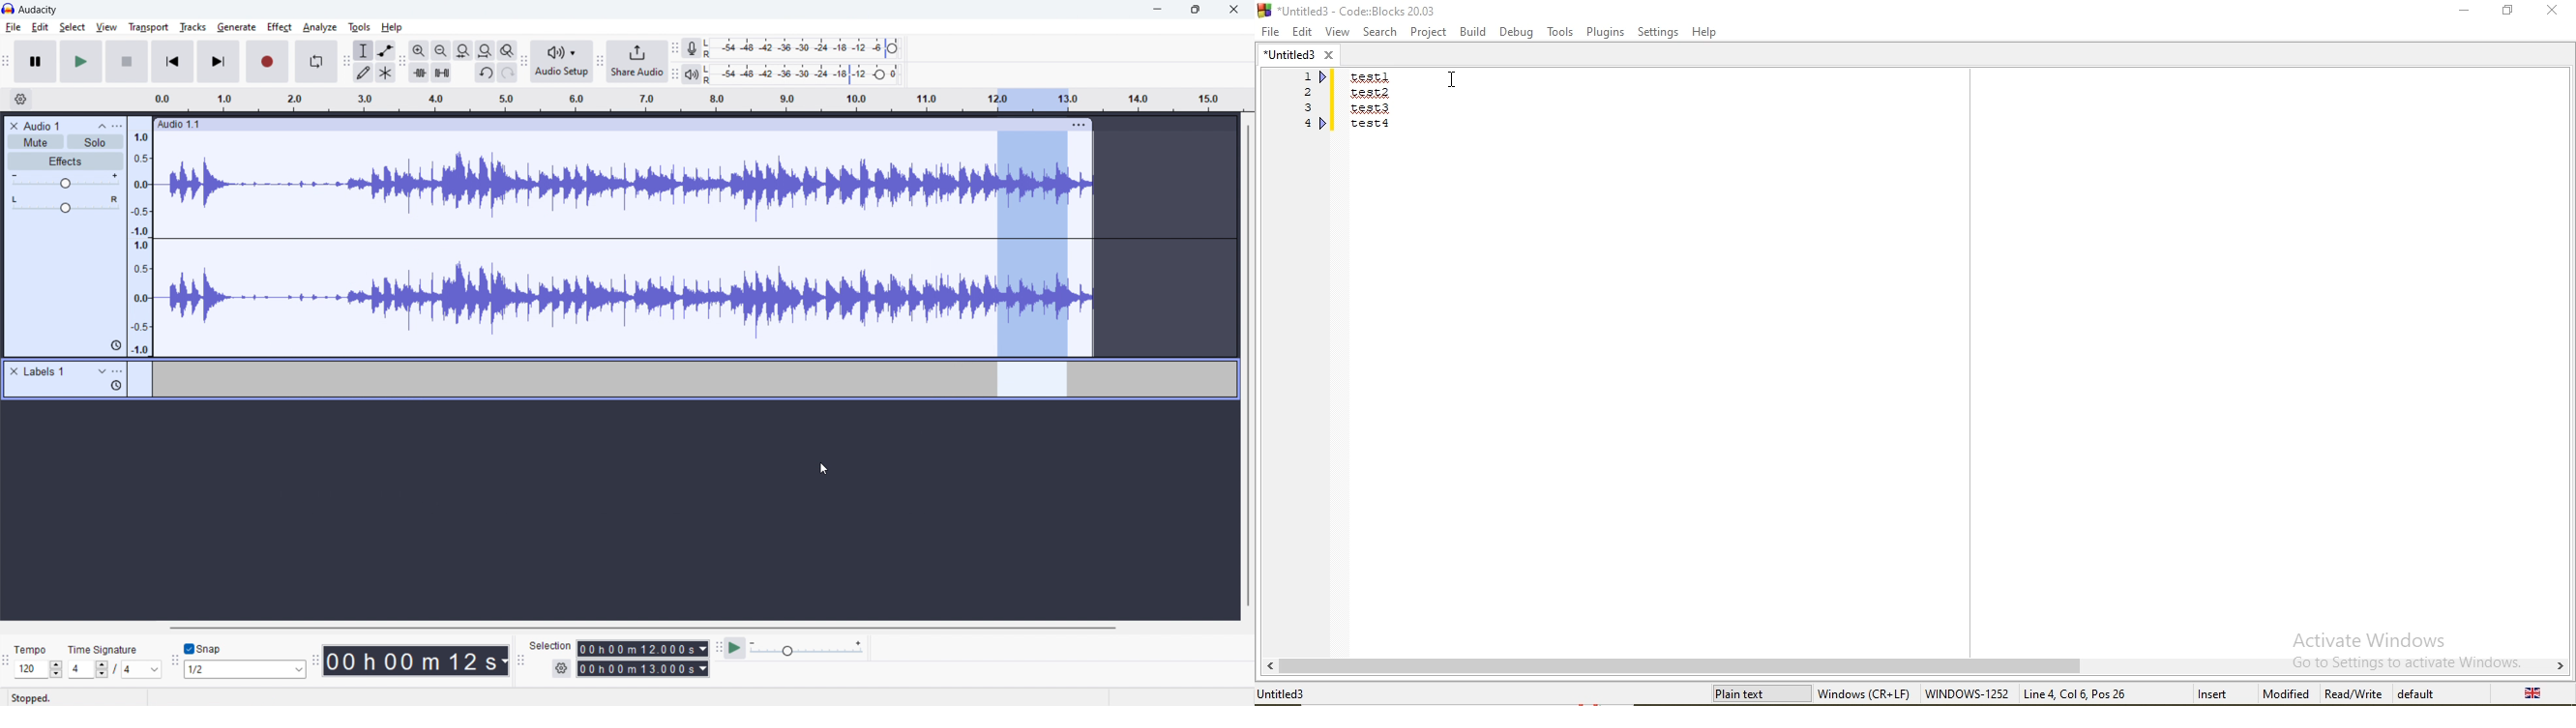  What do you see at coordinates (102, 126) in the screenshot?
I see `collapse` at bounding box center [102, 126].